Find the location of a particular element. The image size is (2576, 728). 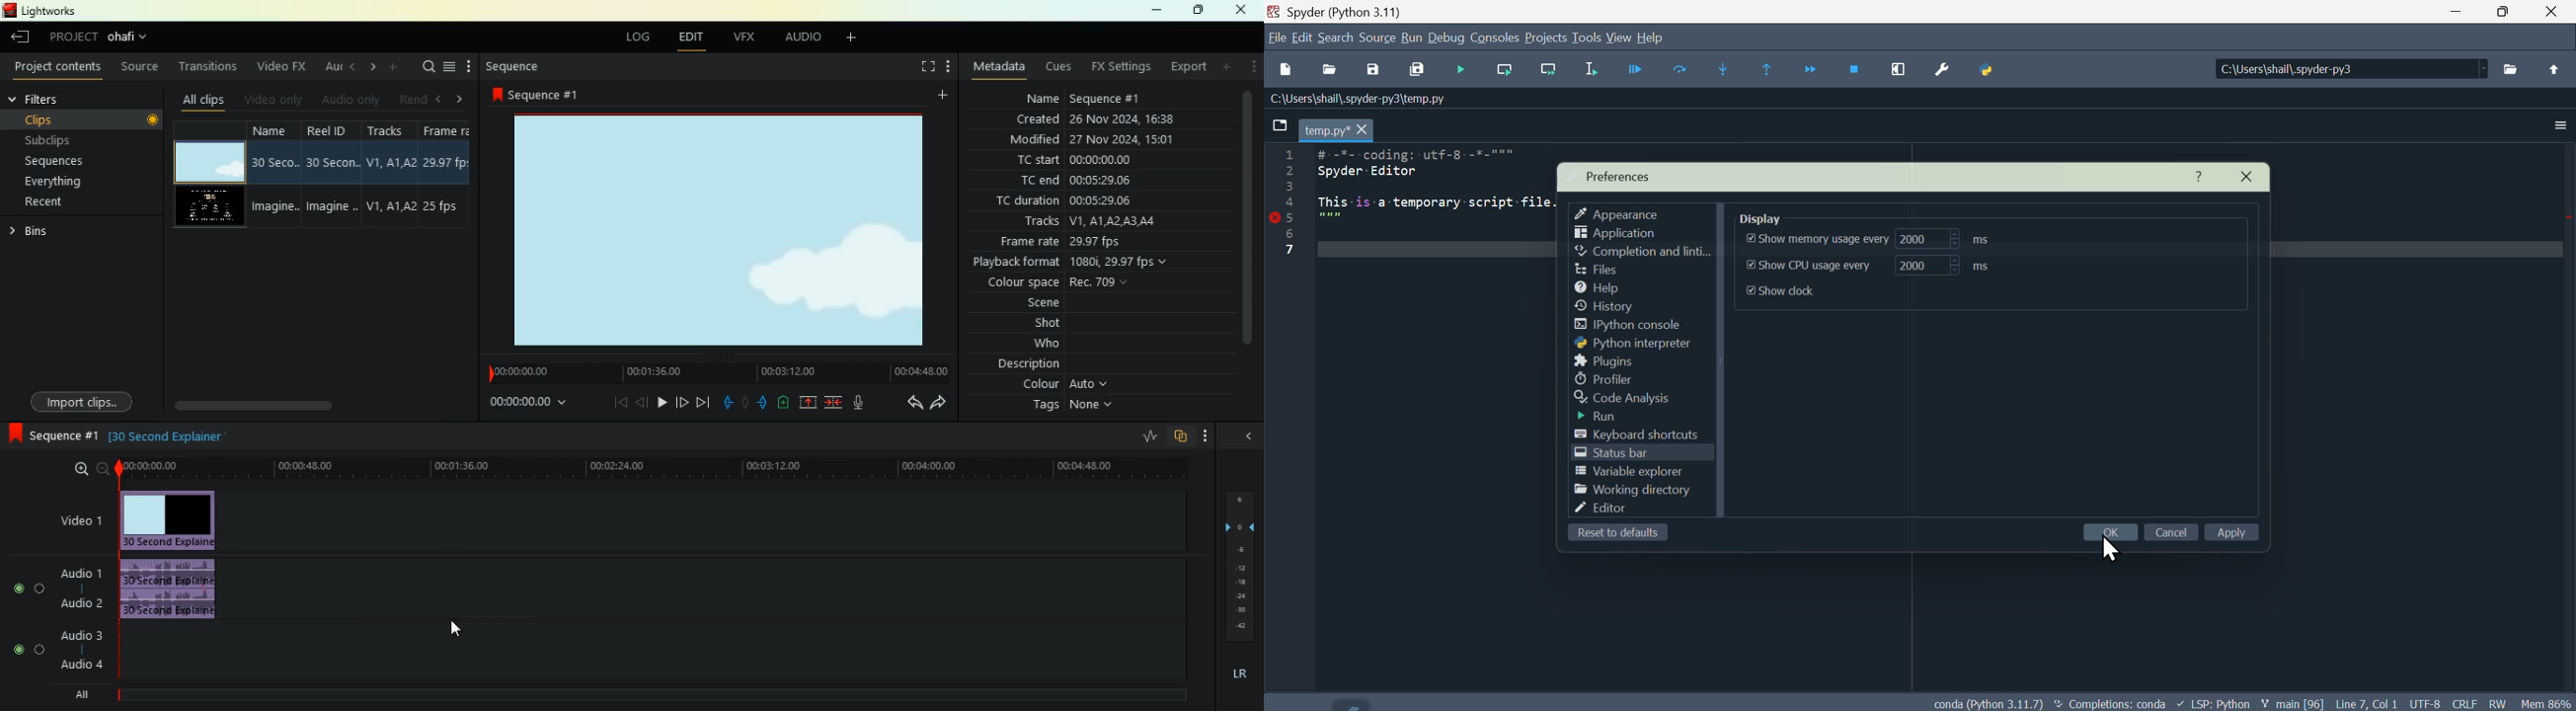

1 # -%--coding: utf-8 -*-"""
> Spyder Editor

3

+ This is-a temporary -script-file.
ST

5

7 is located at coordinates (1437, 200).